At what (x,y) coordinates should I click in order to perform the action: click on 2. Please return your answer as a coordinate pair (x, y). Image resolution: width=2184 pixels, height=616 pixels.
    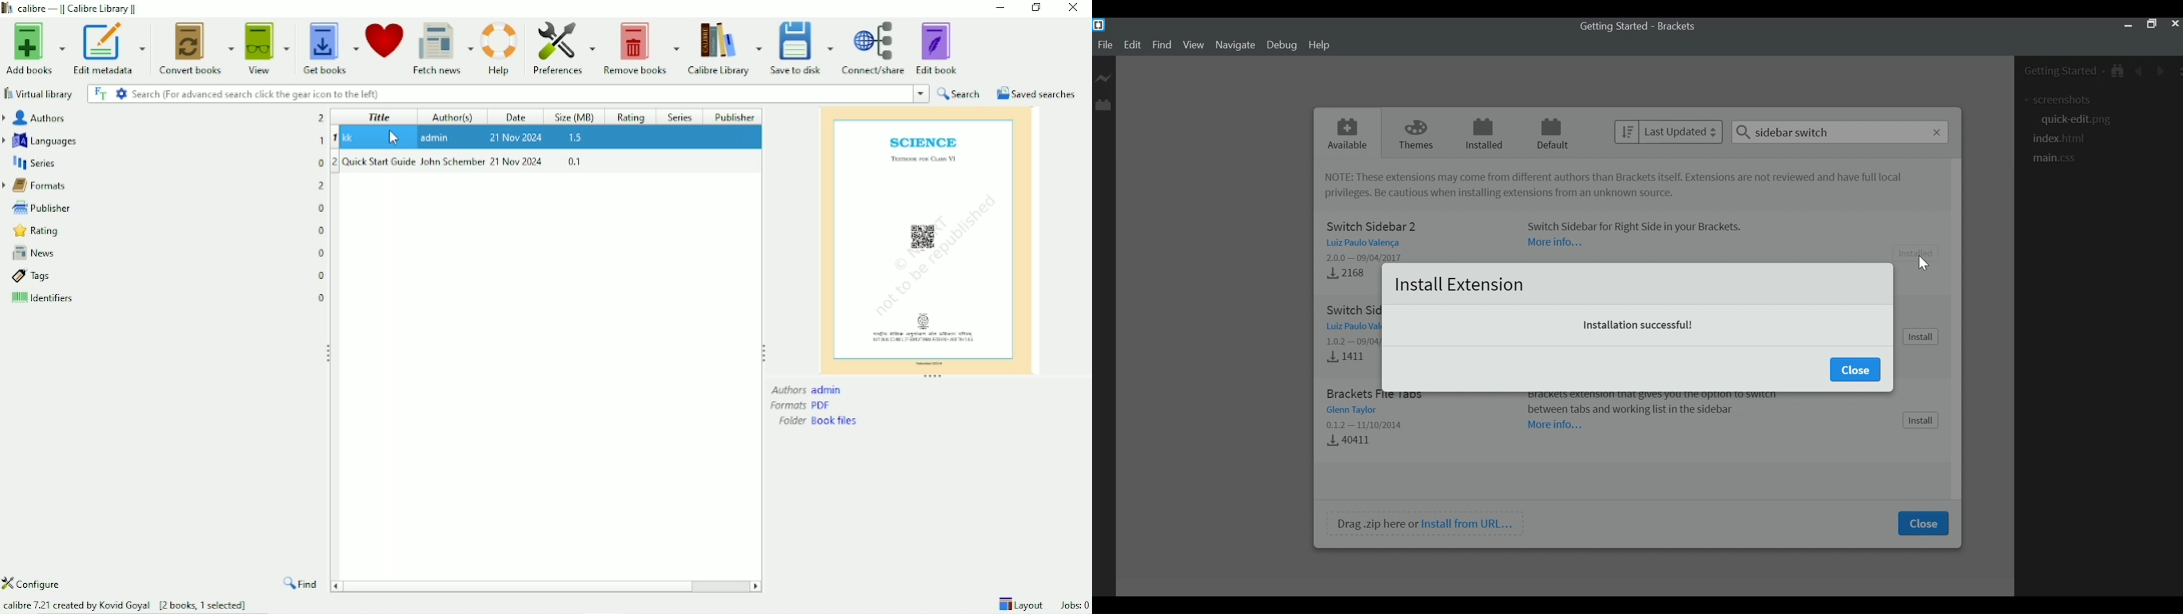
    Looking at the image, I should click on (335, 162).